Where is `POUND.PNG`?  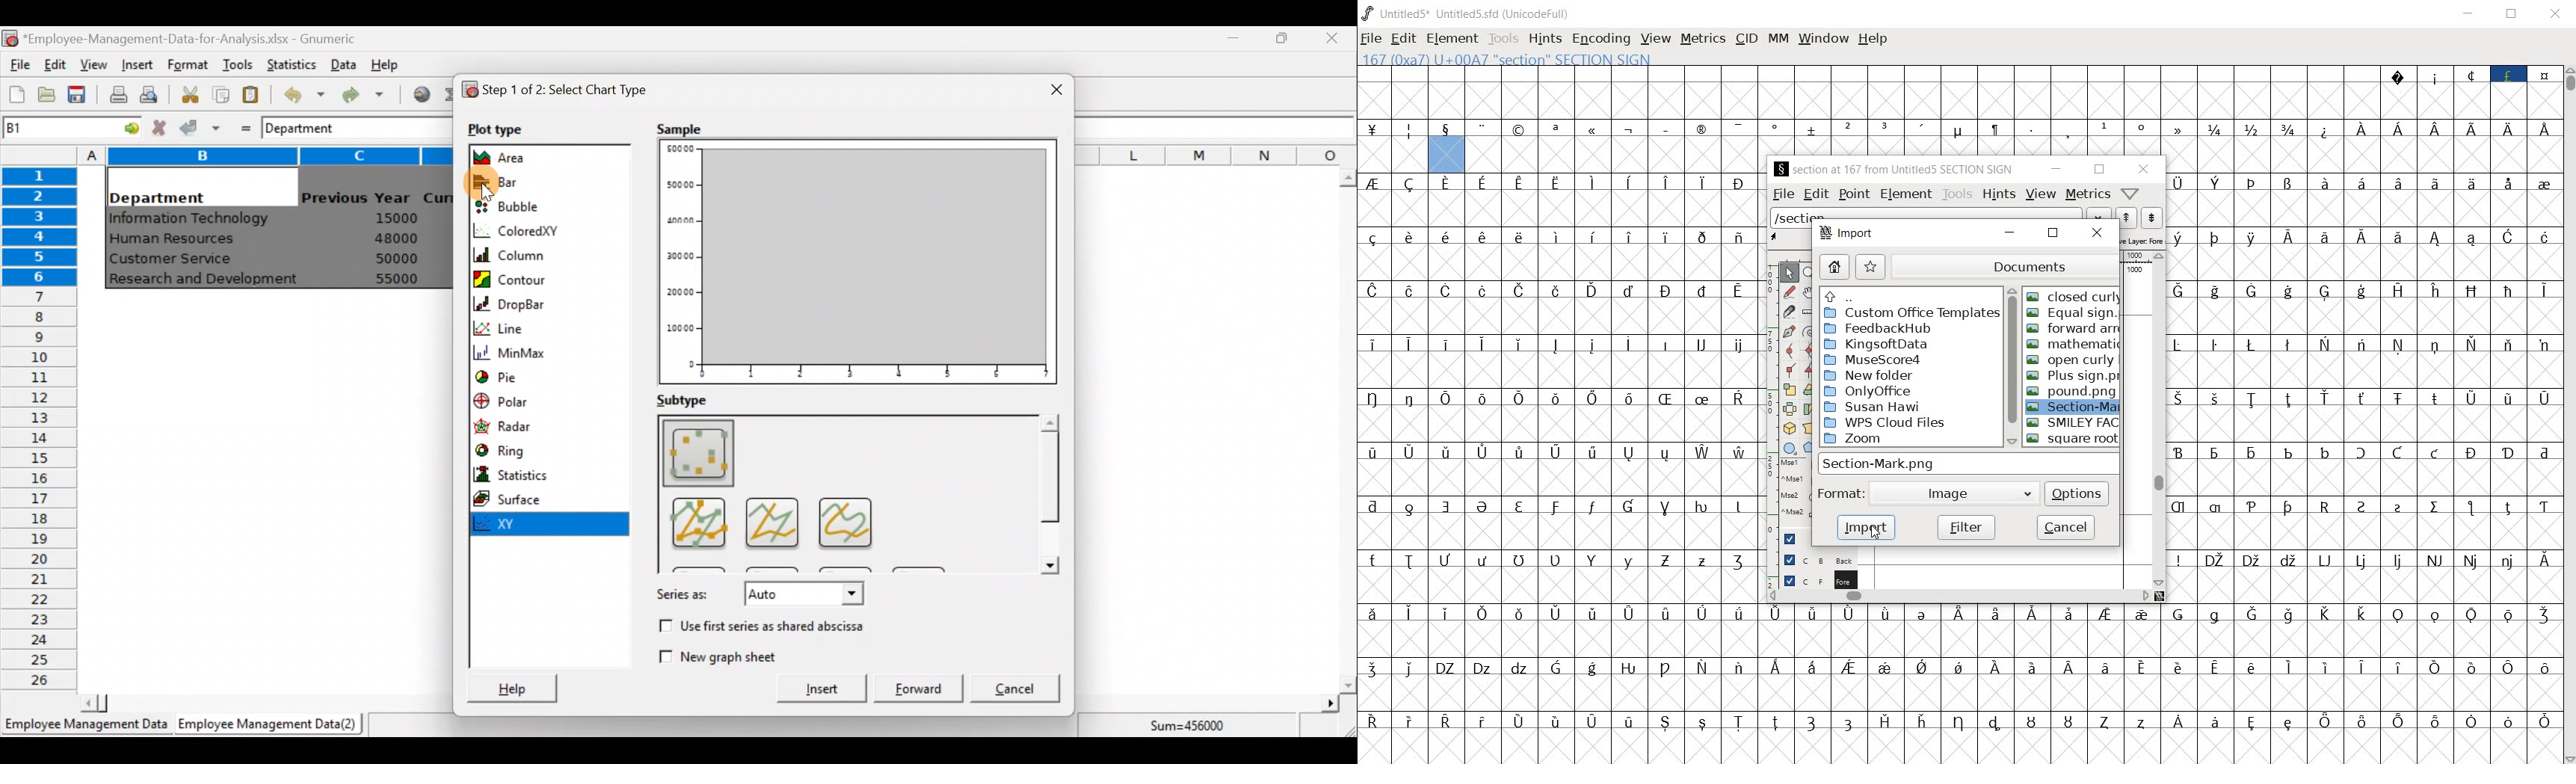 POUND.PNG is located at coordinates (2071, 391).